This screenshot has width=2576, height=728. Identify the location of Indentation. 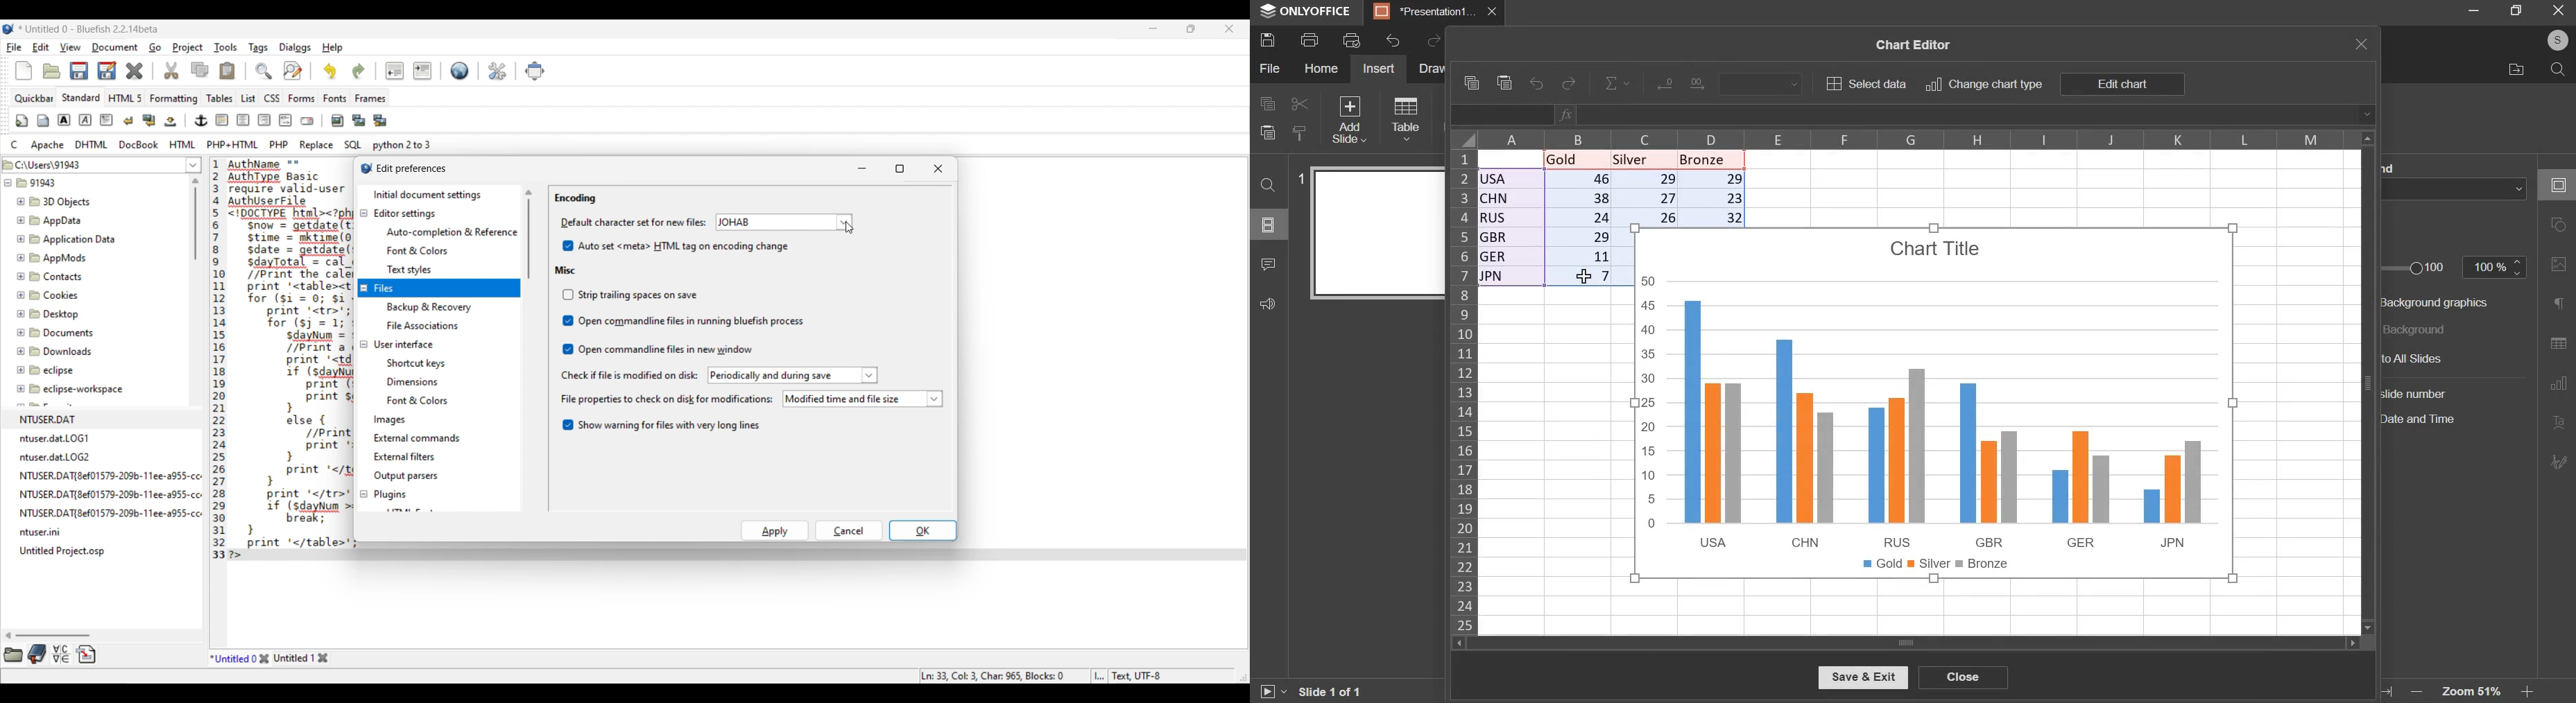
(409, 70).